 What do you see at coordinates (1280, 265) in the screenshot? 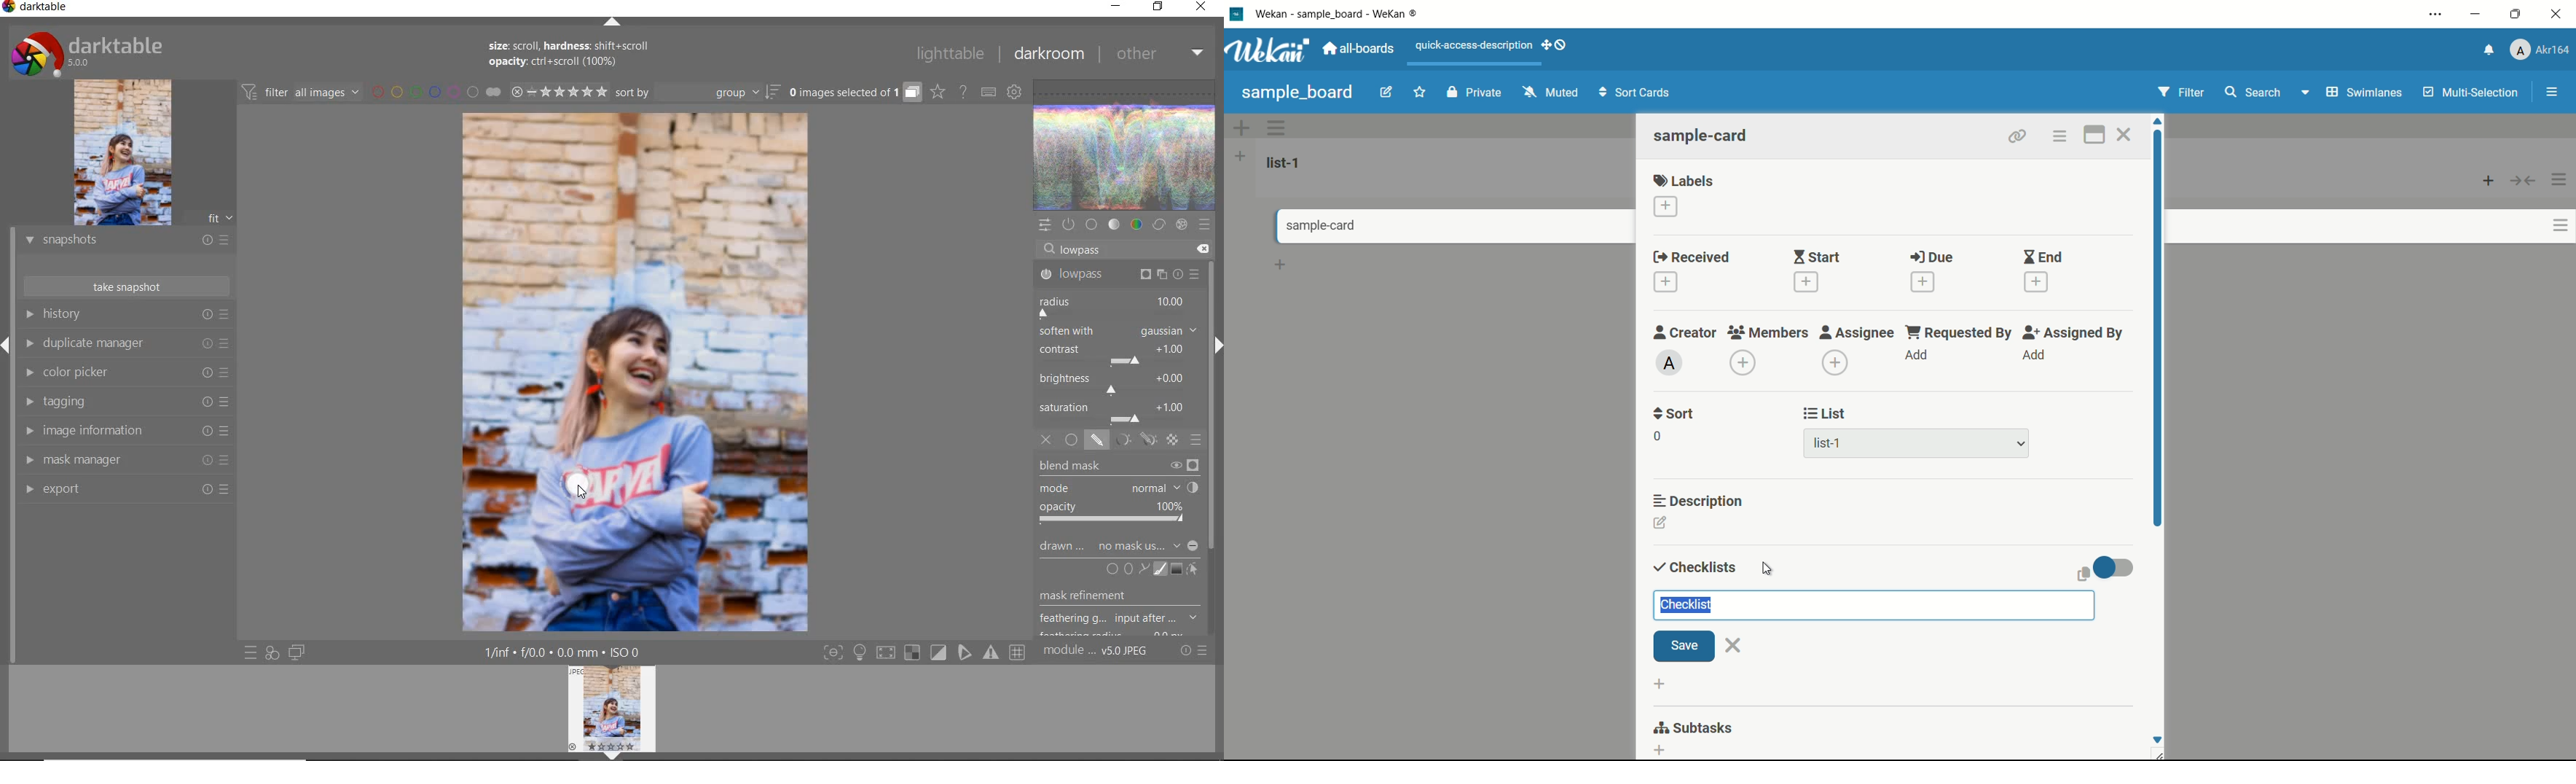
I see `add card bottom` at bounding box center [1280, 265].